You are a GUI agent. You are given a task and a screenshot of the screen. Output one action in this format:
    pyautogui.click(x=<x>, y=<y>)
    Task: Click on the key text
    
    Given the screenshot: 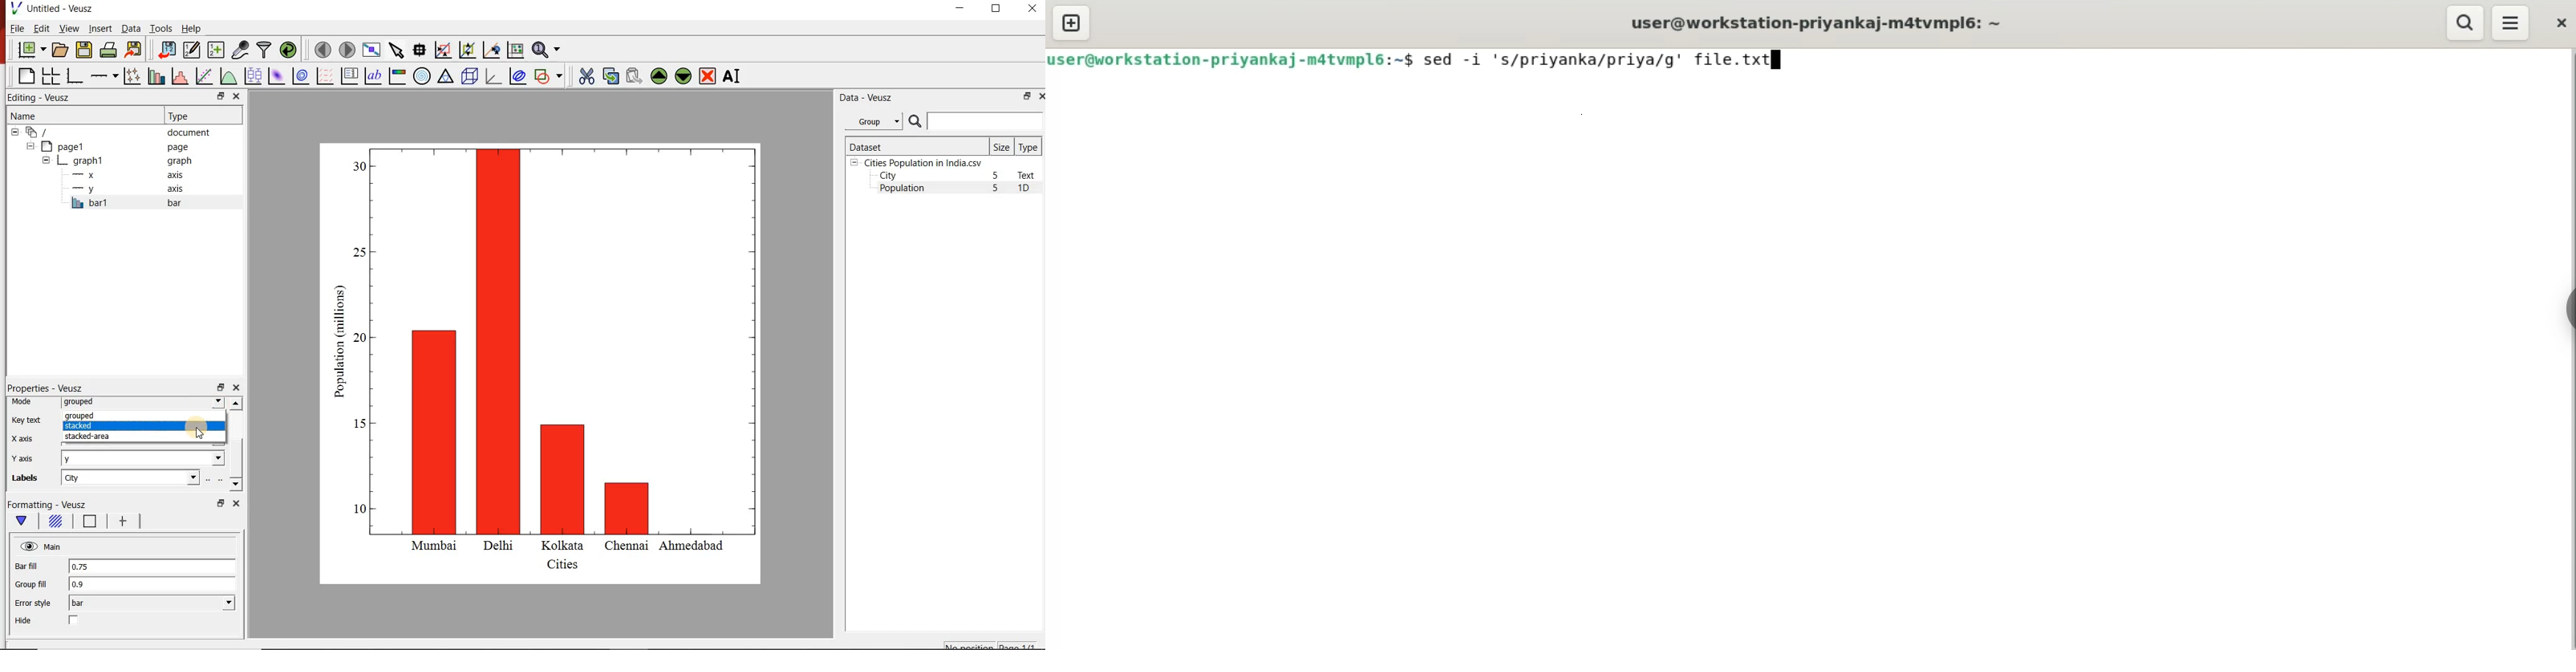 What is the action you would take?
    pyautogui.click(x=27, y=420)
    